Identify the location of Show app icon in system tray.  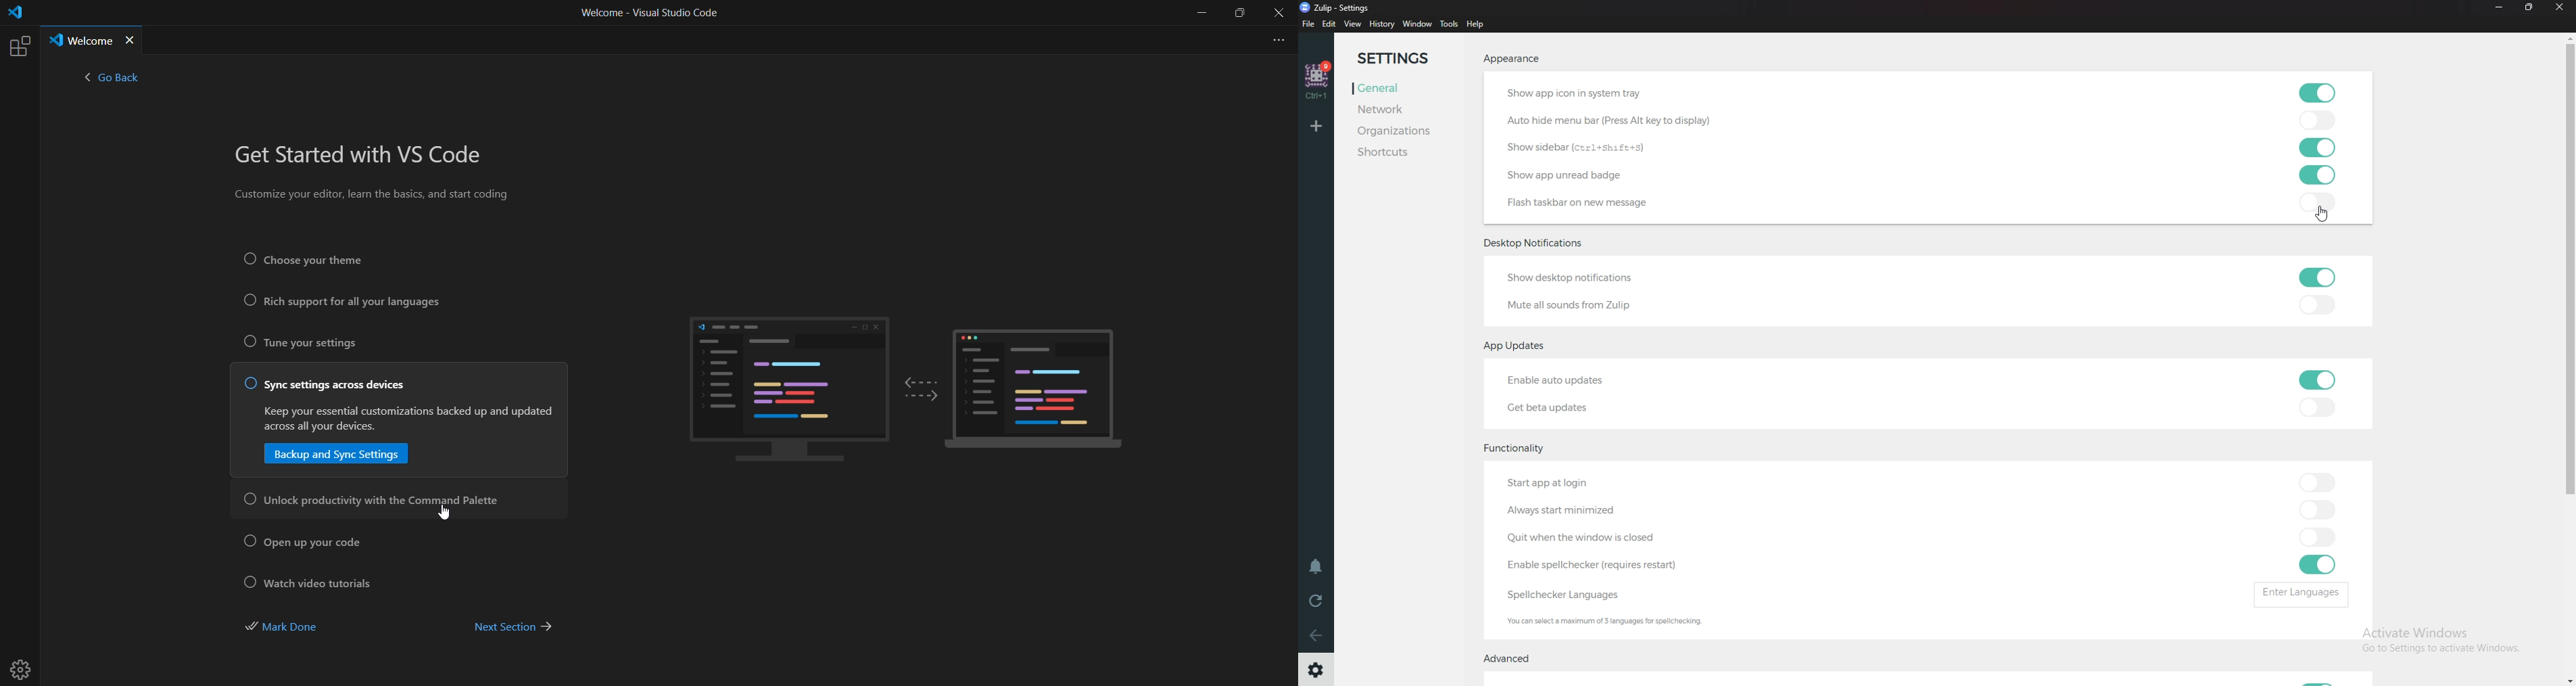
(1605, 95).